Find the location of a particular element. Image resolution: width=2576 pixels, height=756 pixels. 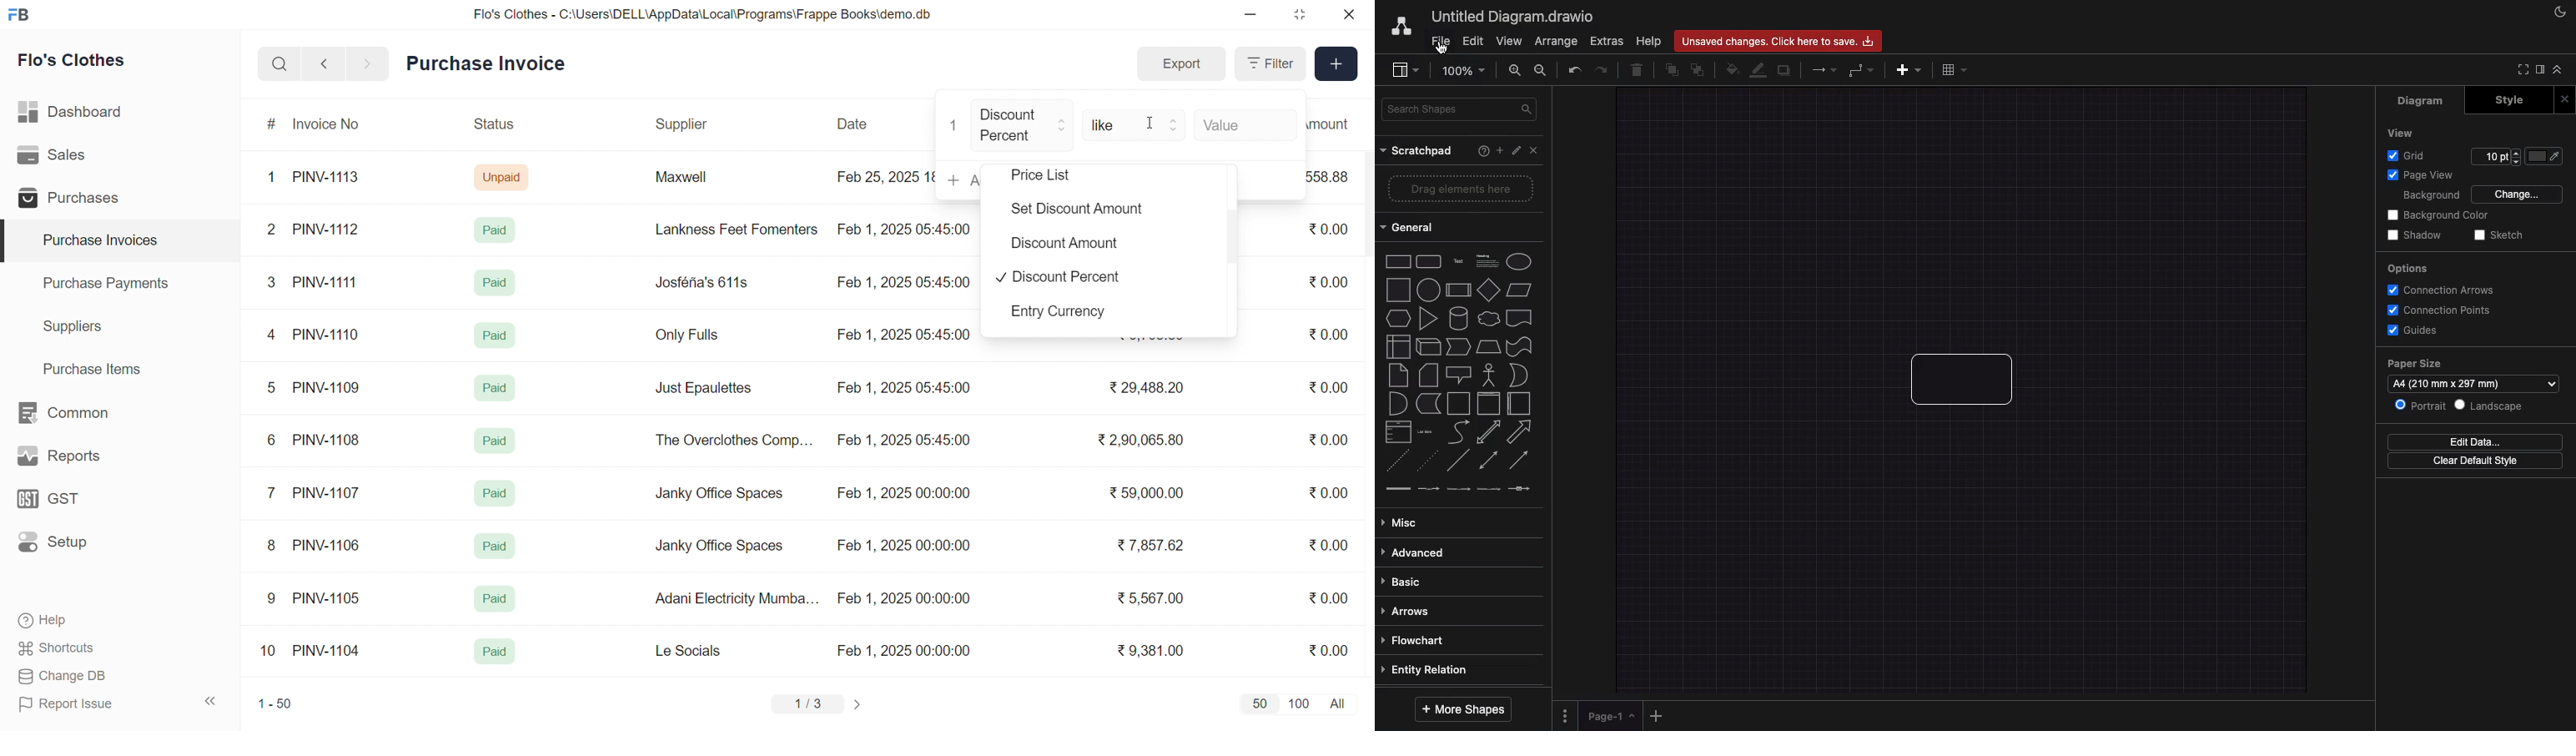

Shortcuts is located at coordinates (90, 649).